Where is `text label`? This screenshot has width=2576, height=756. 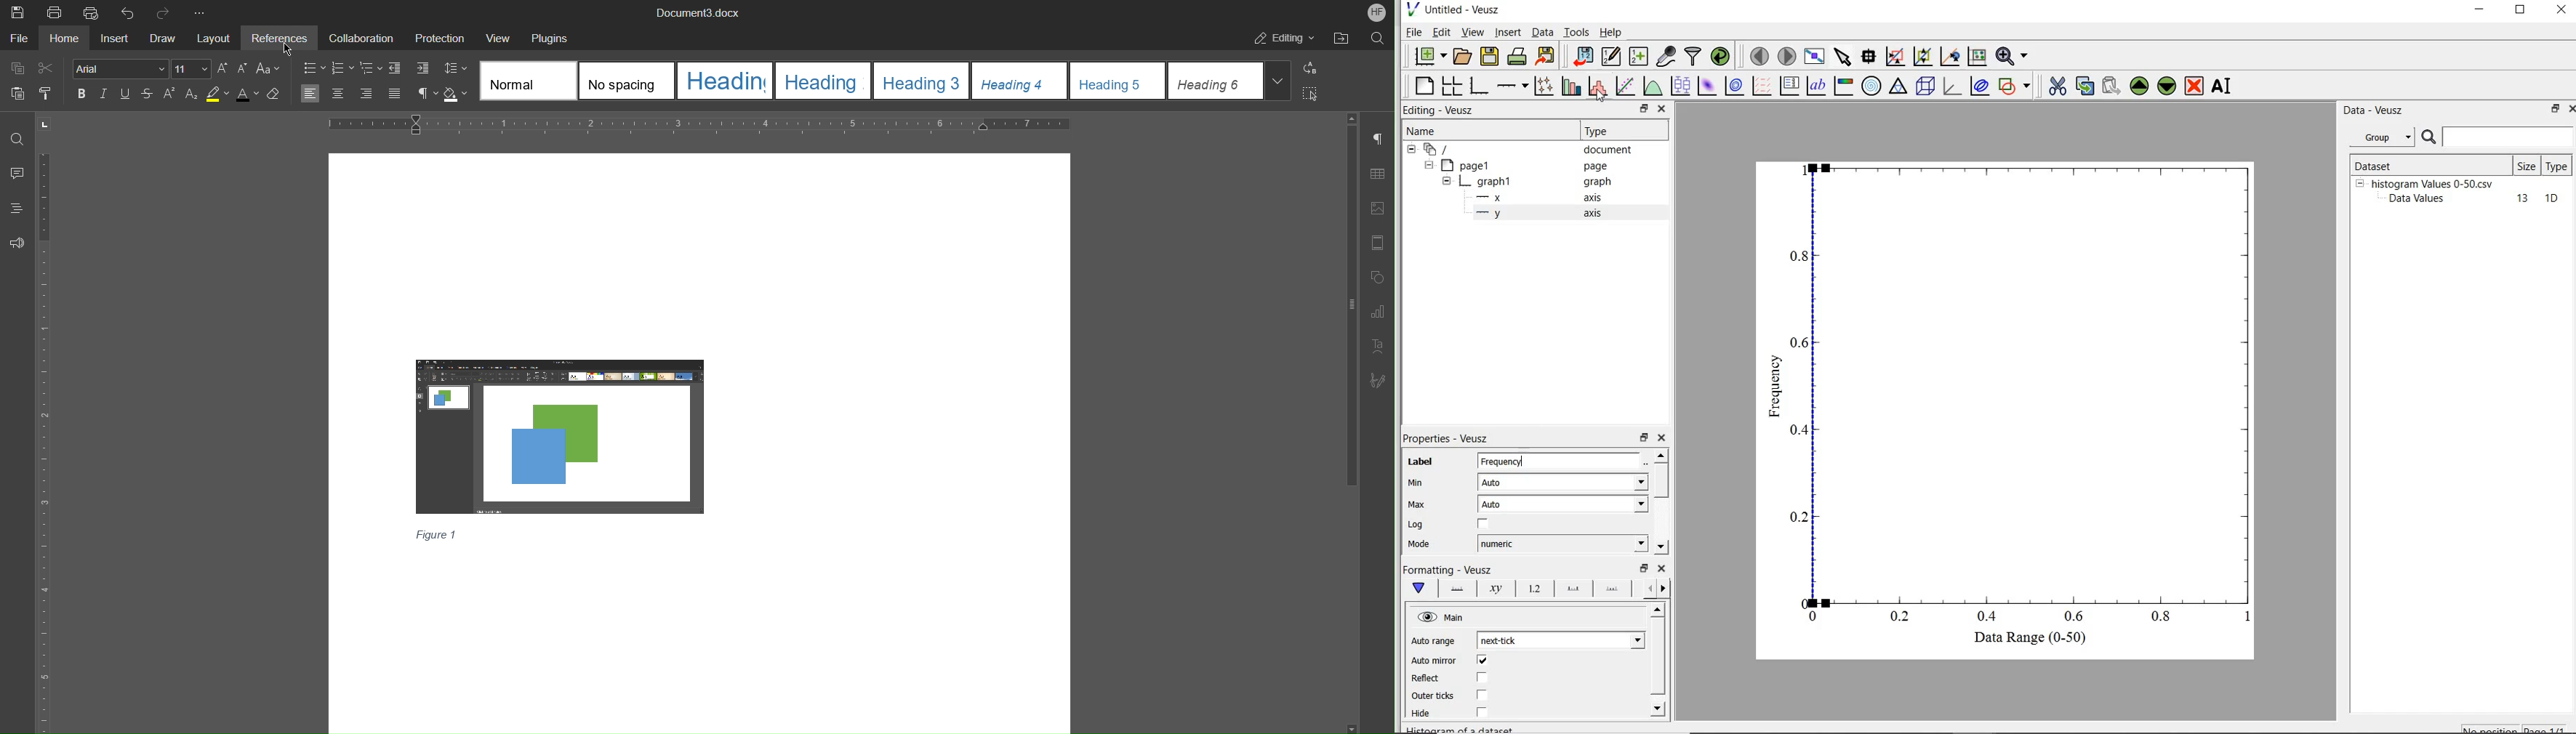
text label is located at coordinates (1819, 84).